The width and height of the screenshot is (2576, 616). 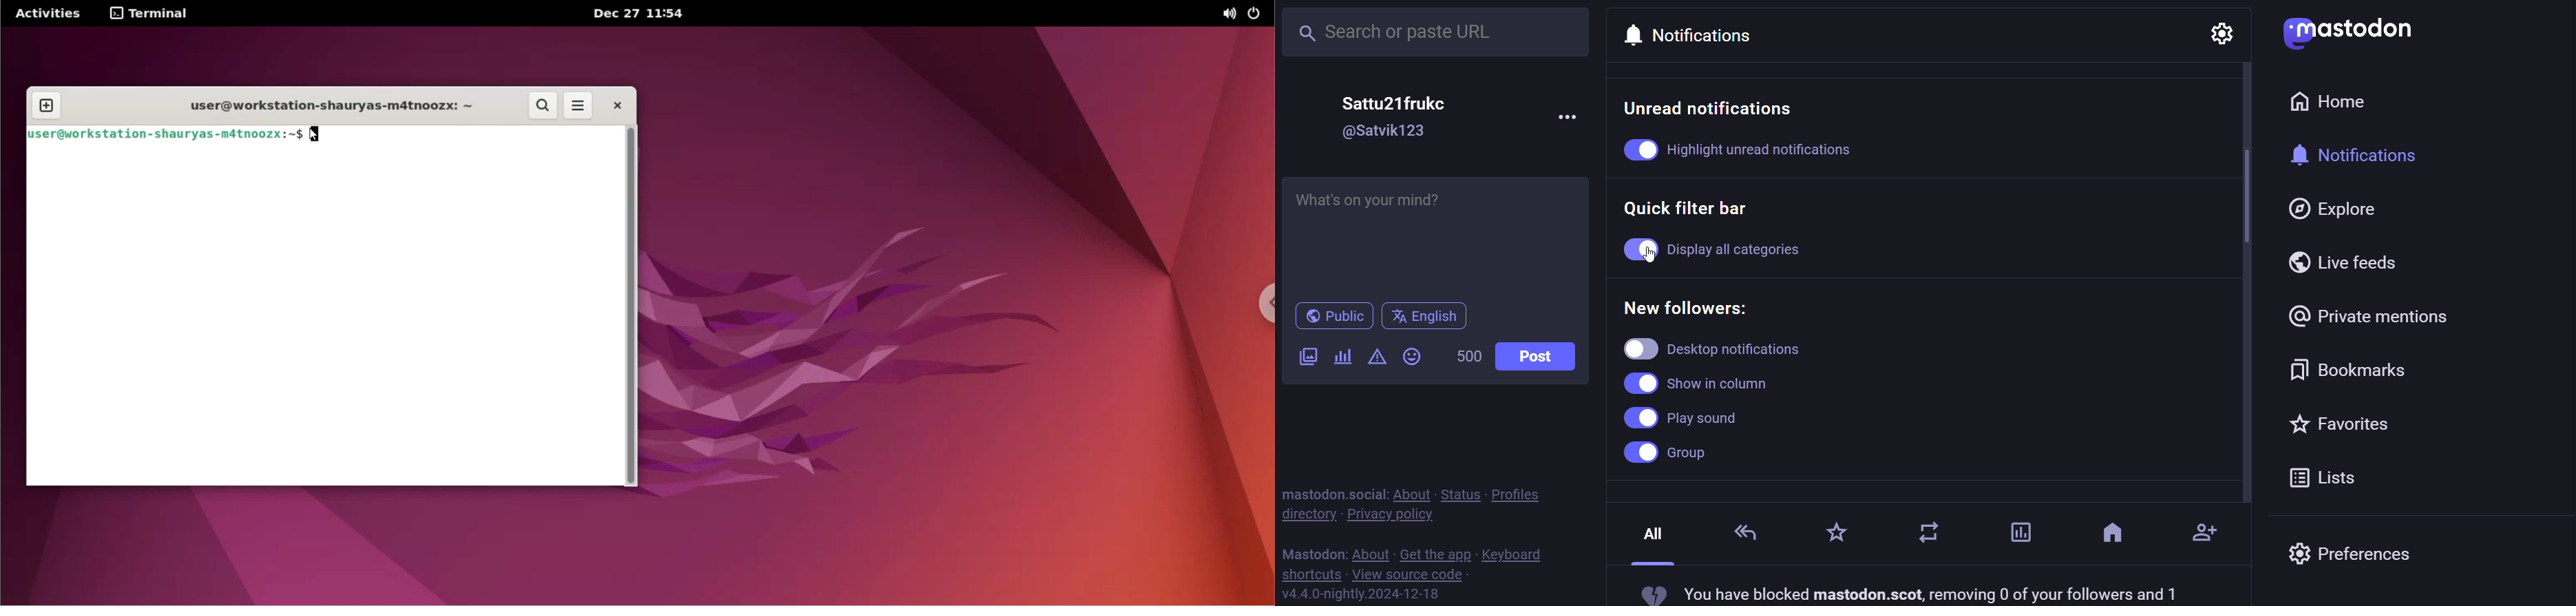 I want to click on scrolled down, so click(x=2239, y=195).